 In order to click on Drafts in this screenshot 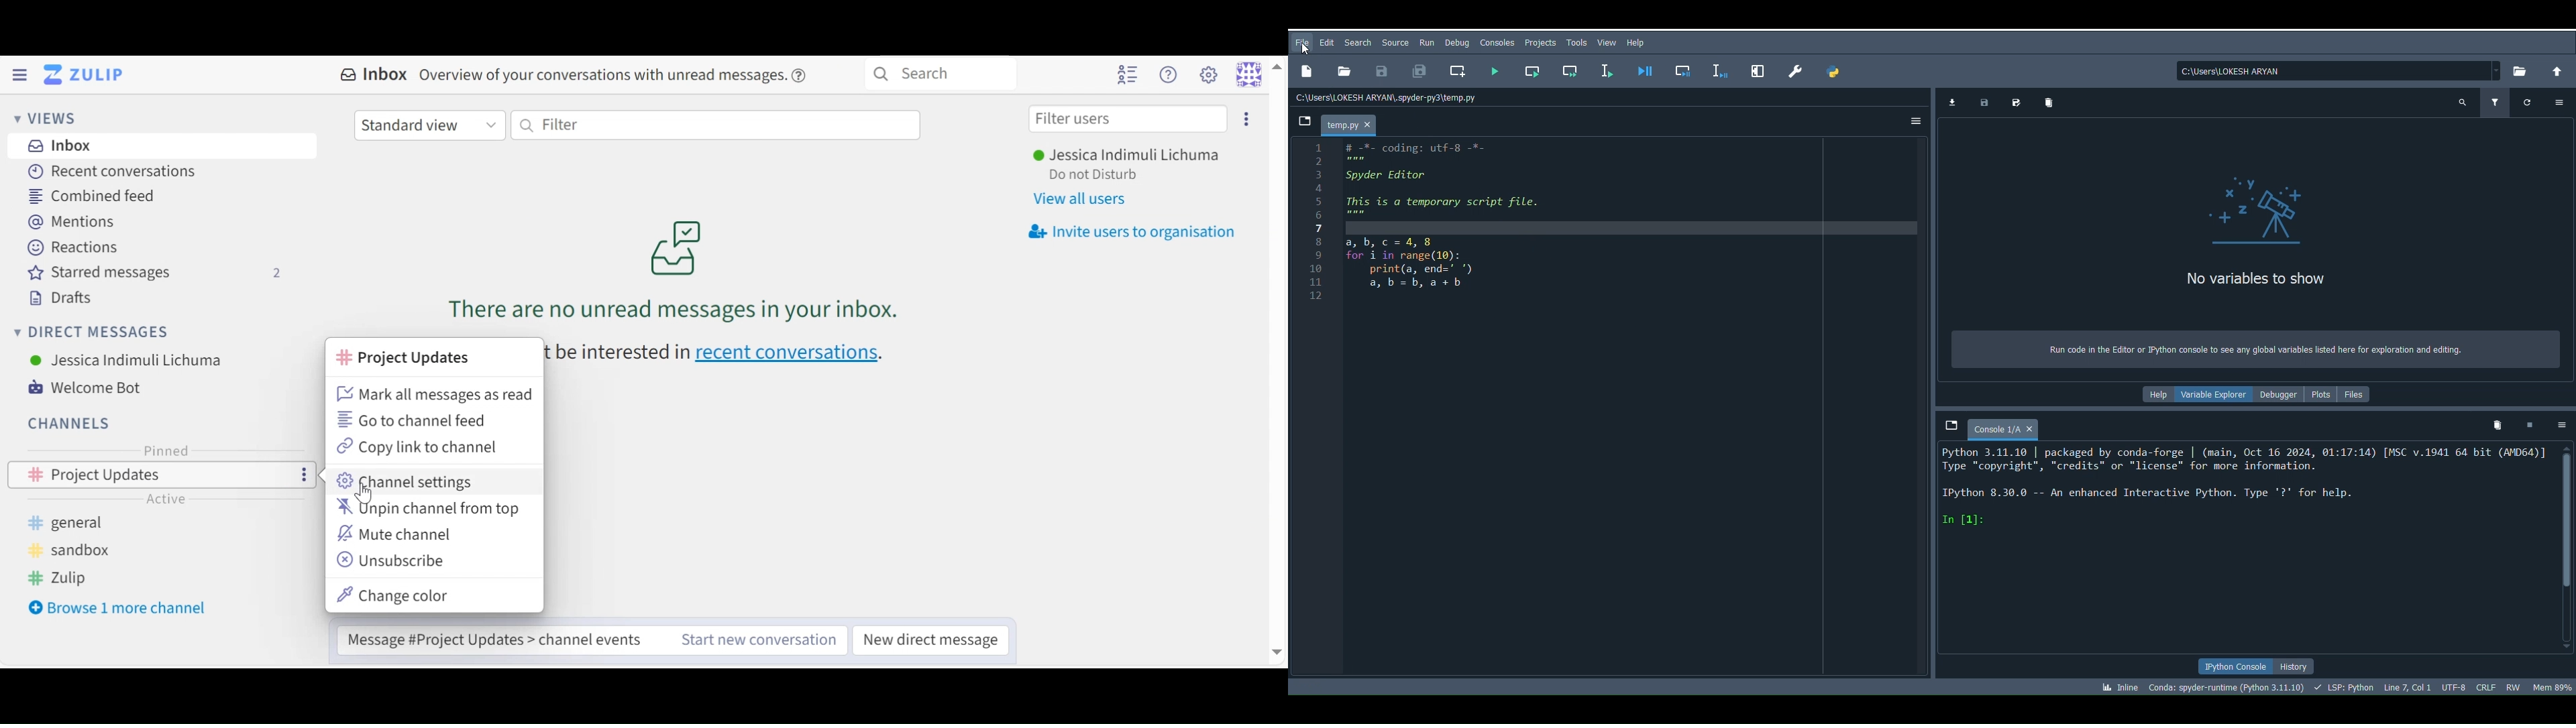, I will do `click(62, 298)`.